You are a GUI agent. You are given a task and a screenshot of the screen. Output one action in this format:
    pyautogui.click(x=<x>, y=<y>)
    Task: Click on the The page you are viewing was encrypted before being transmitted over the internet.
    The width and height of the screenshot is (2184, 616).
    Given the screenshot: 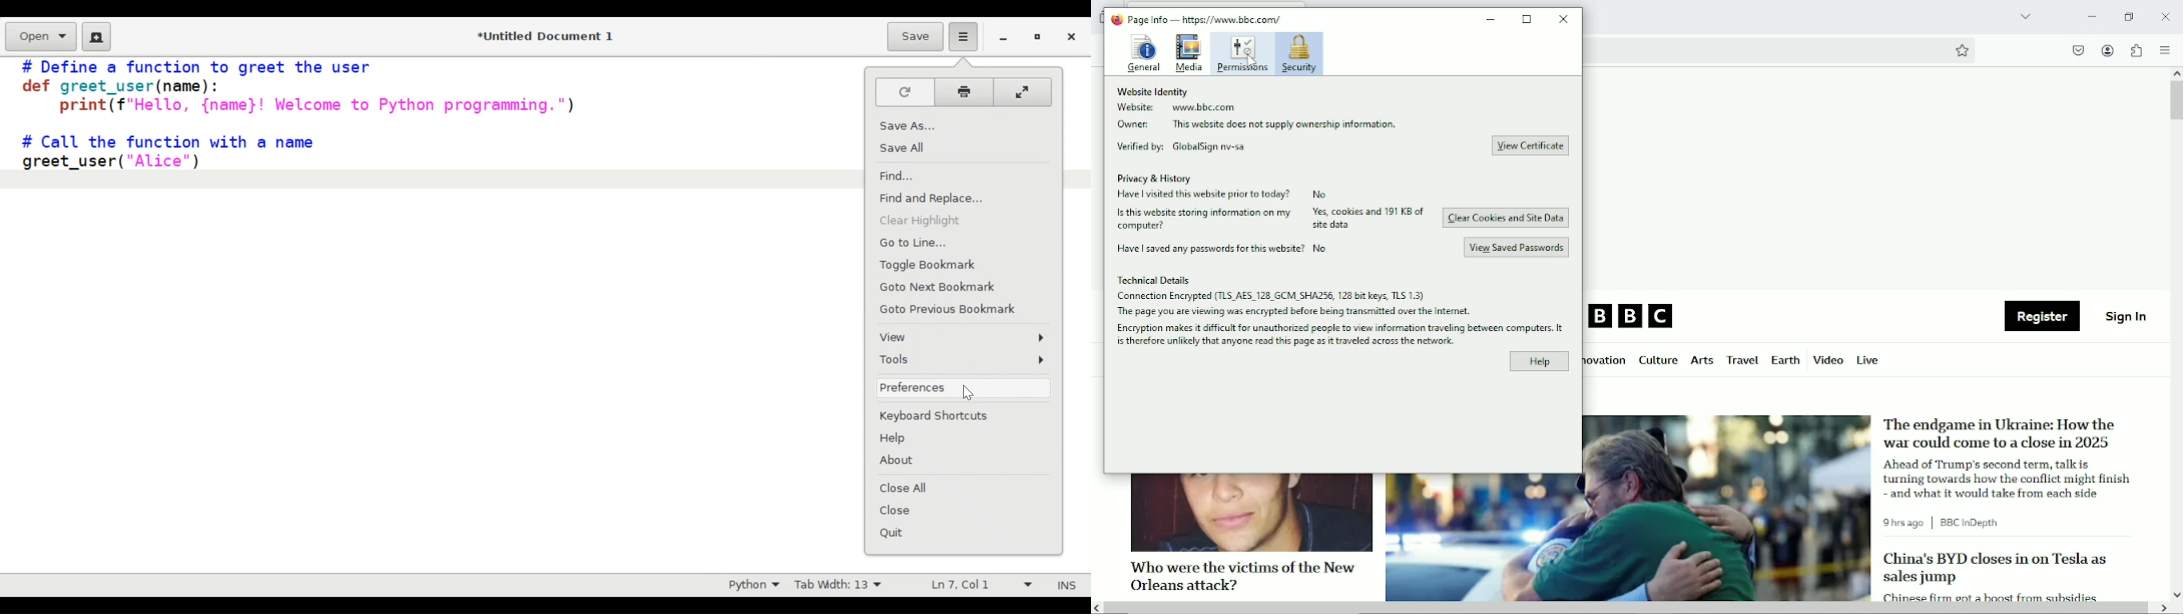 What is the action you would take?
    pyautogui.click(x=1301, y=310)
    